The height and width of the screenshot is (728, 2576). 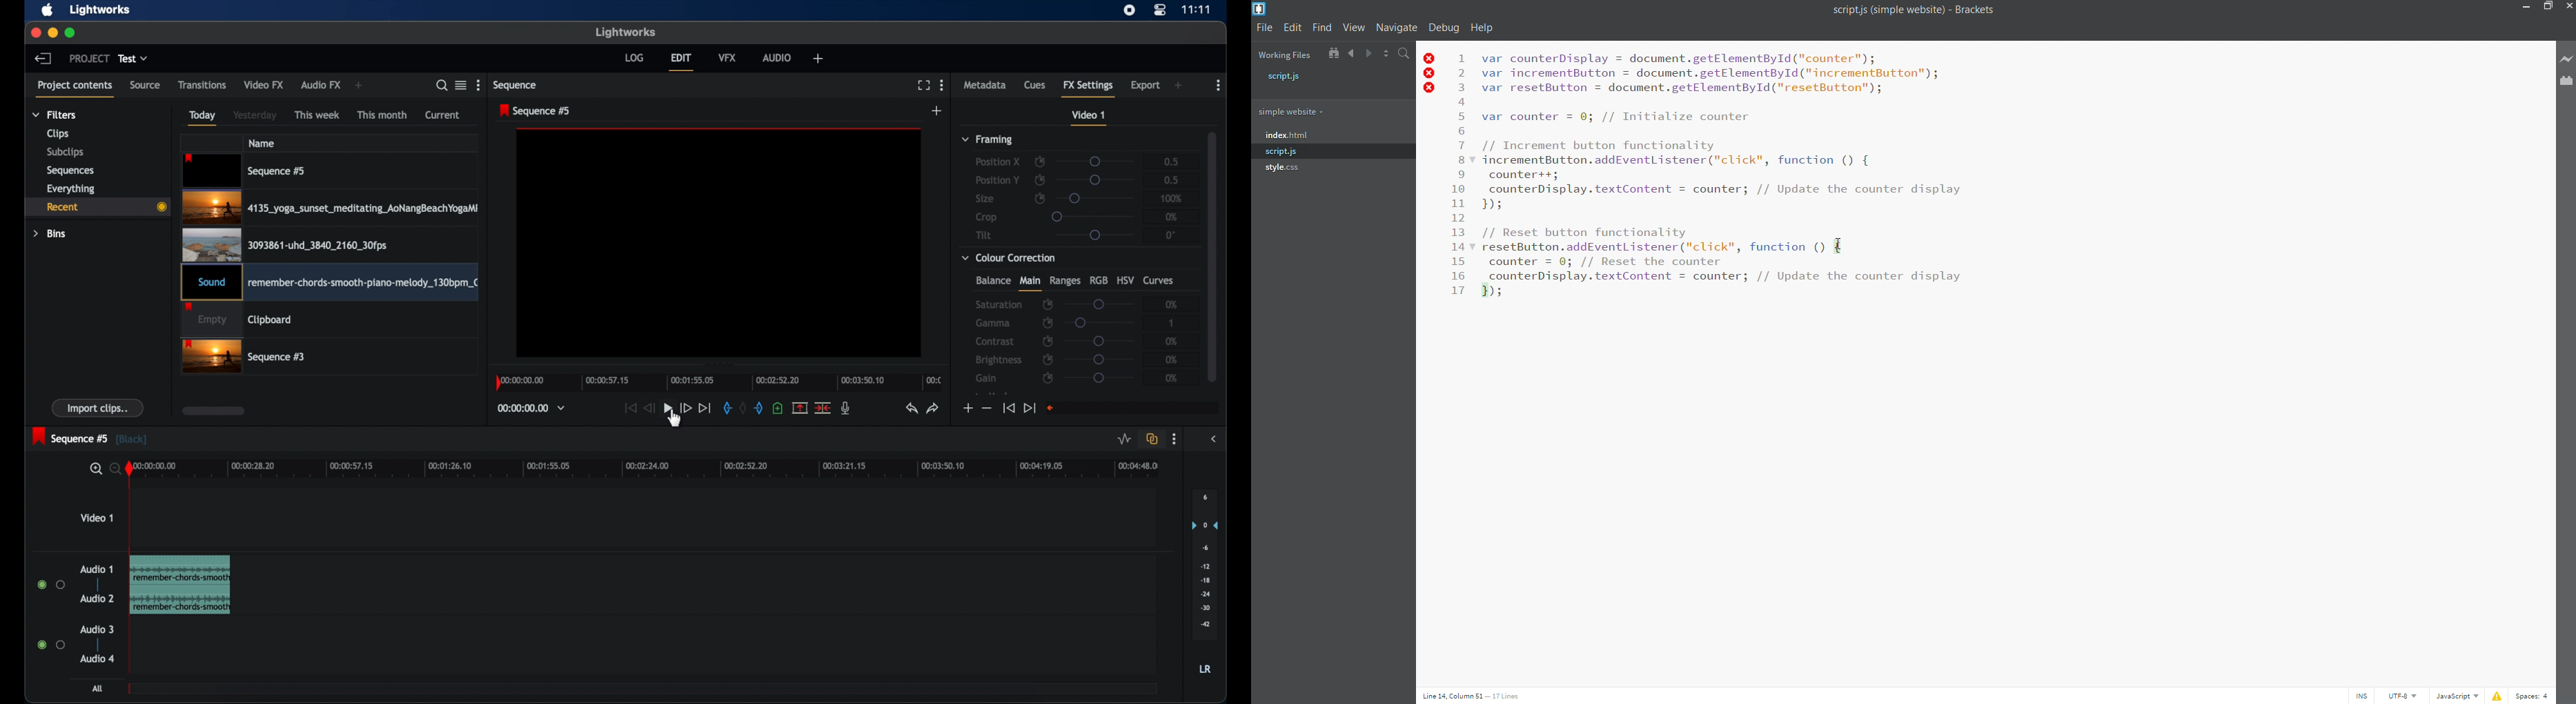 I want to click on slider, so click(x=1099, y=359).